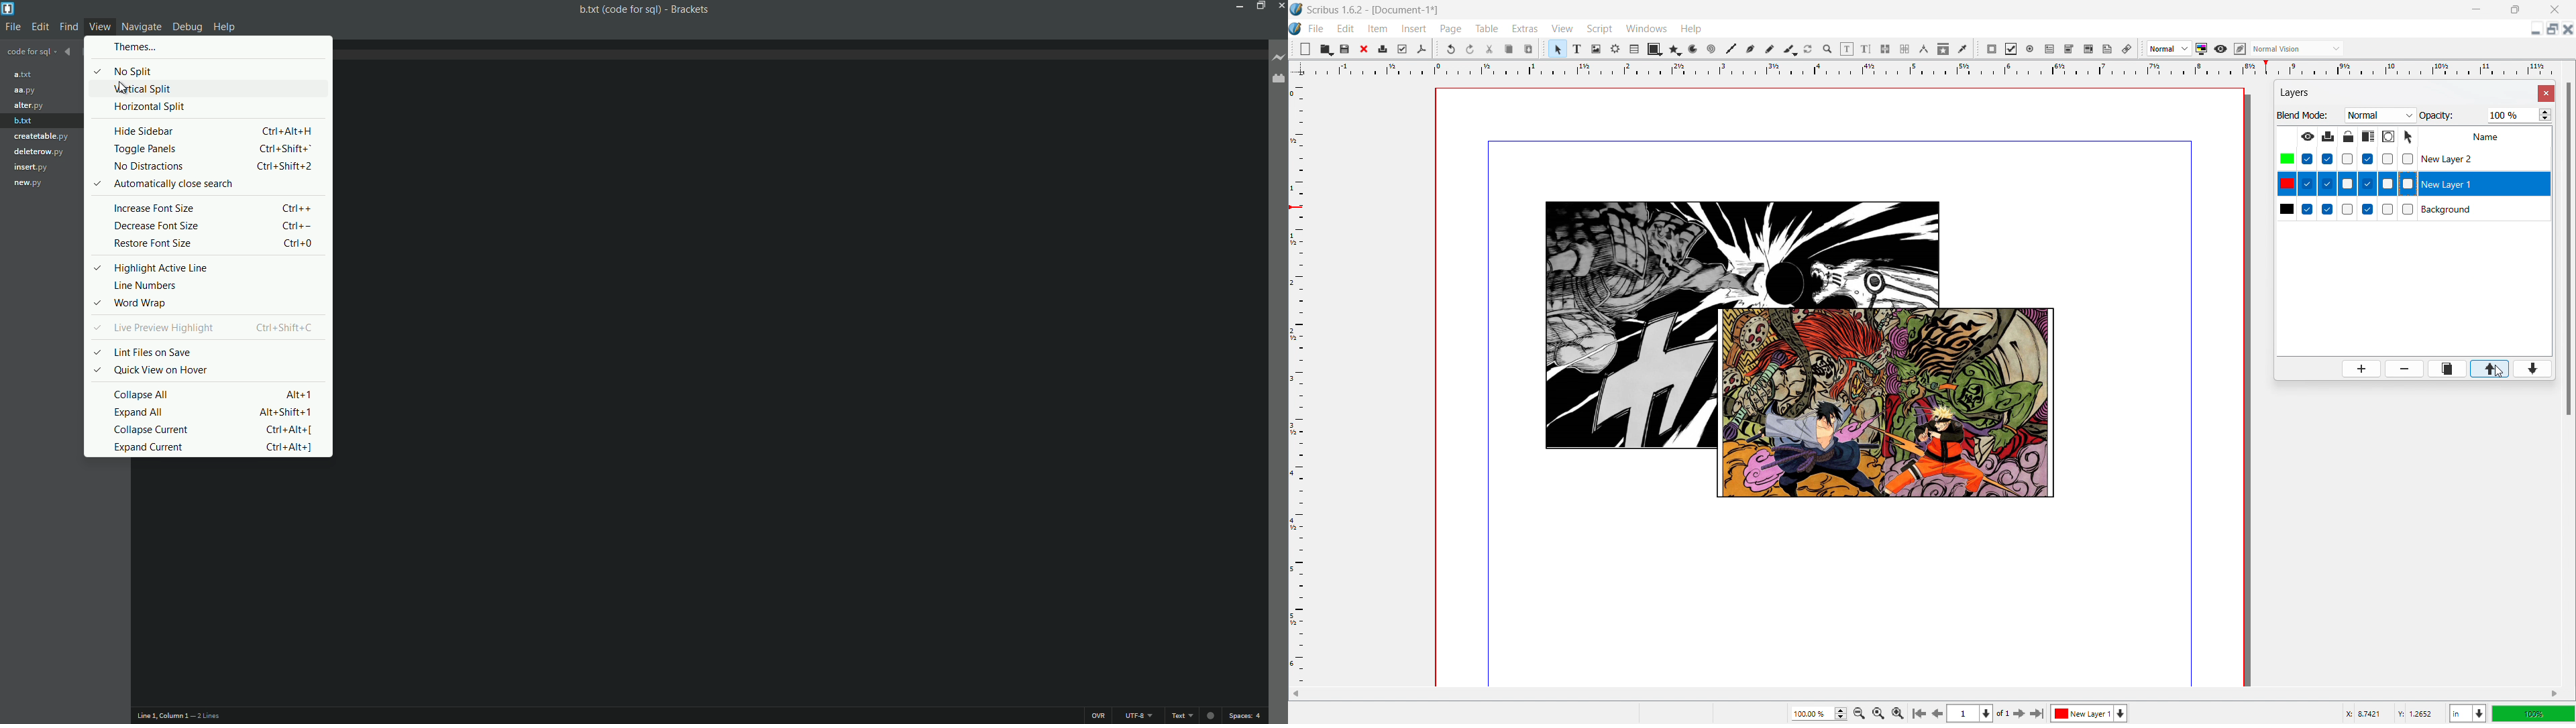 This screenshot has width=2576, height=728. I want to click on select objects on layer, so click(2409, 137).